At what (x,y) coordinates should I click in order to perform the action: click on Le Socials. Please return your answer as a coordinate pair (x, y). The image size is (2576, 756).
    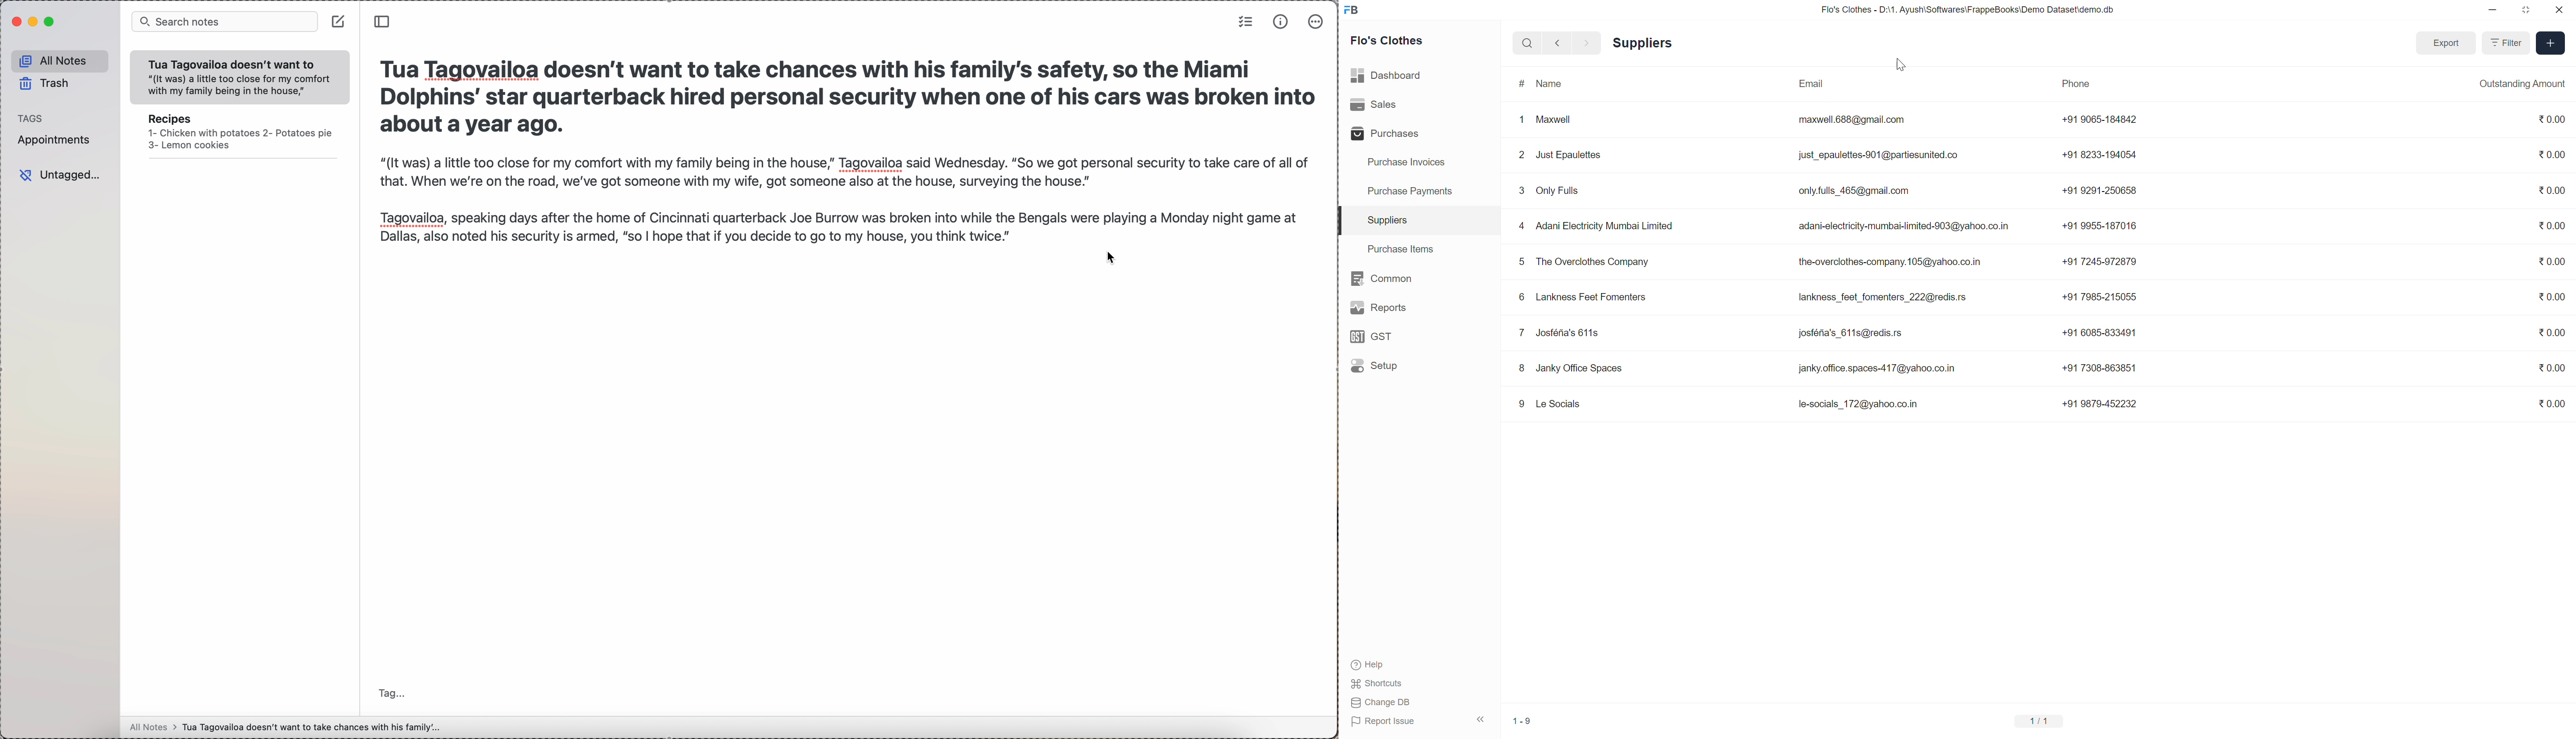
    Looking at the image, I should click on (1559, 403).